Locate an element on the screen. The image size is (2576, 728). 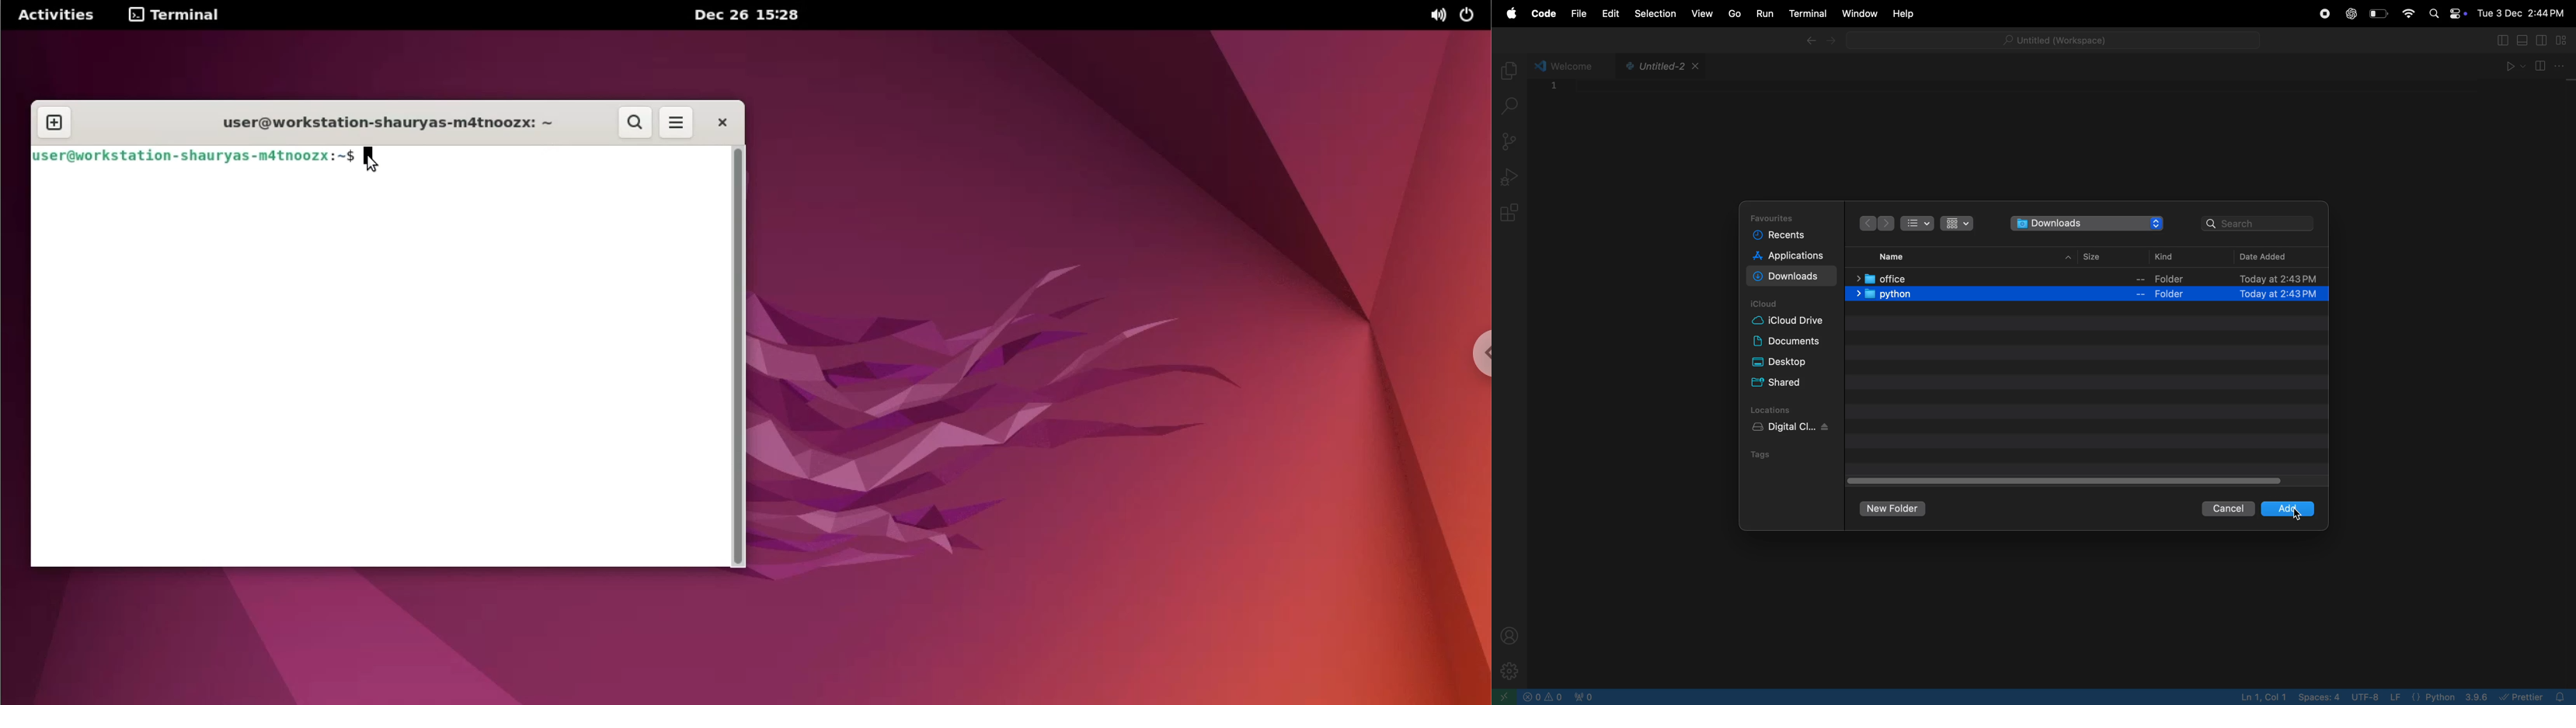
shared is located at coordinates (1787, 383).